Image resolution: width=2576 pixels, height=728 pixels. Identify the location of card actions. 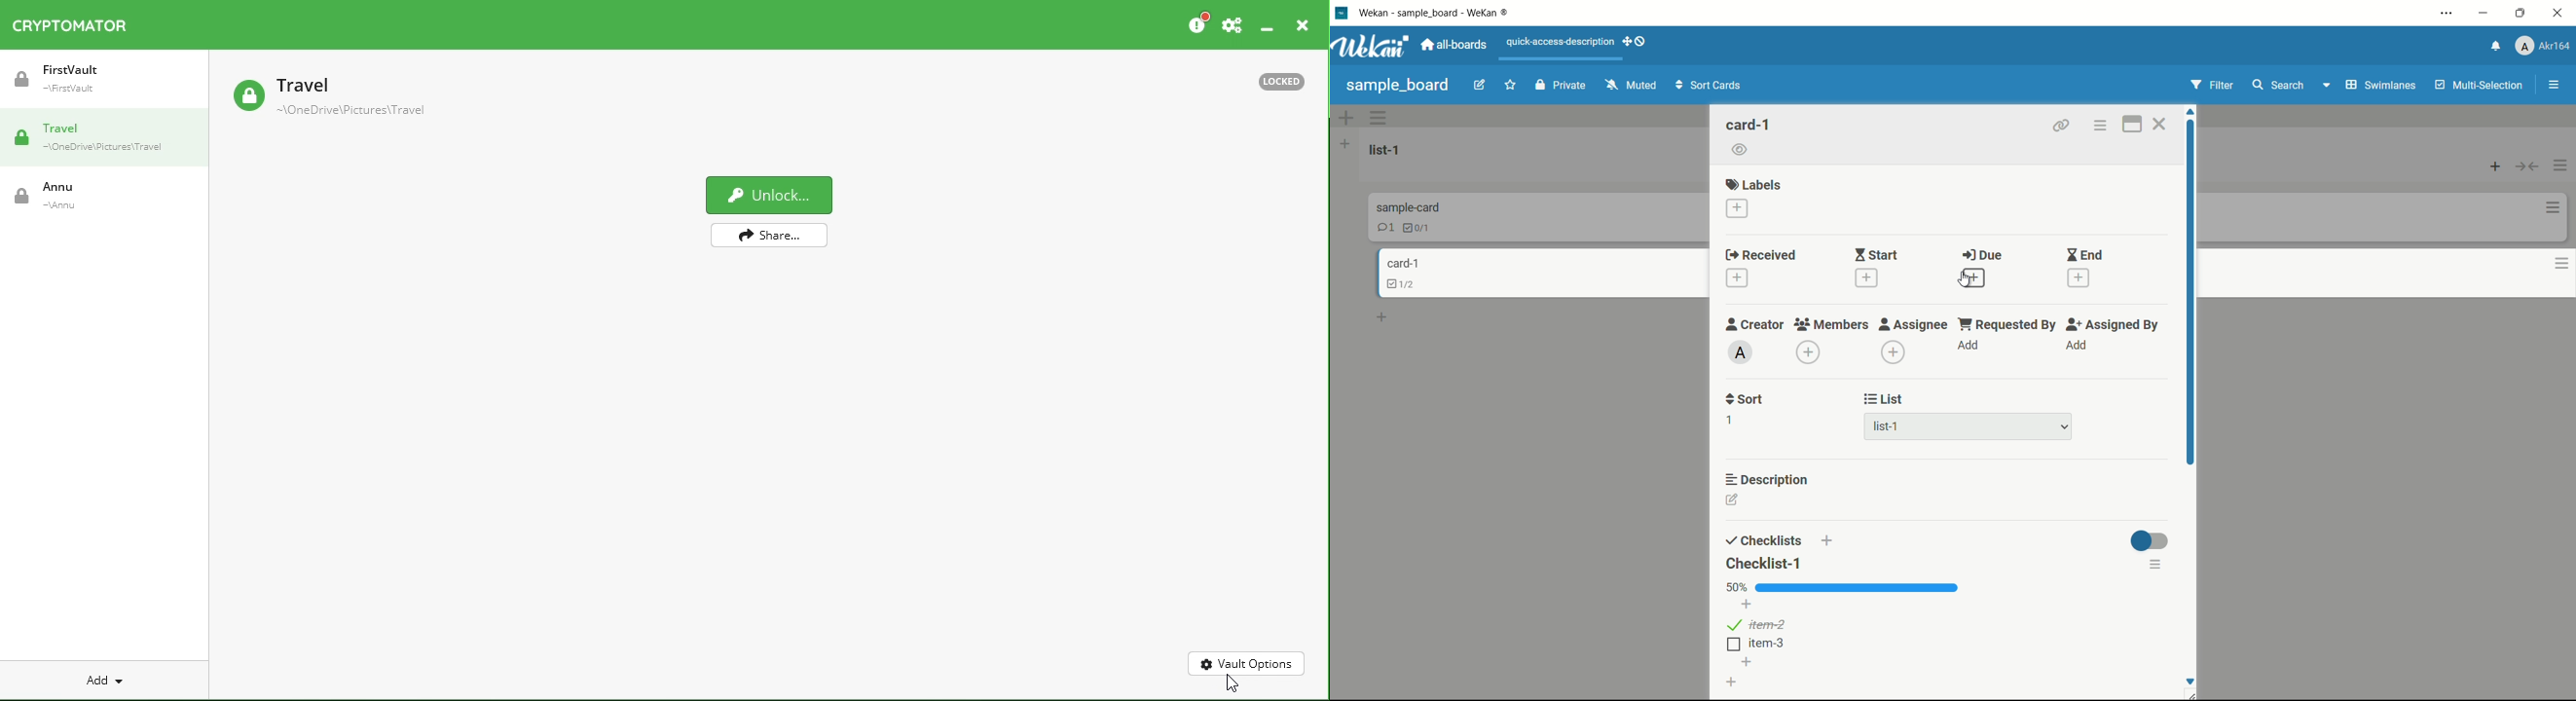
(2549, 262).